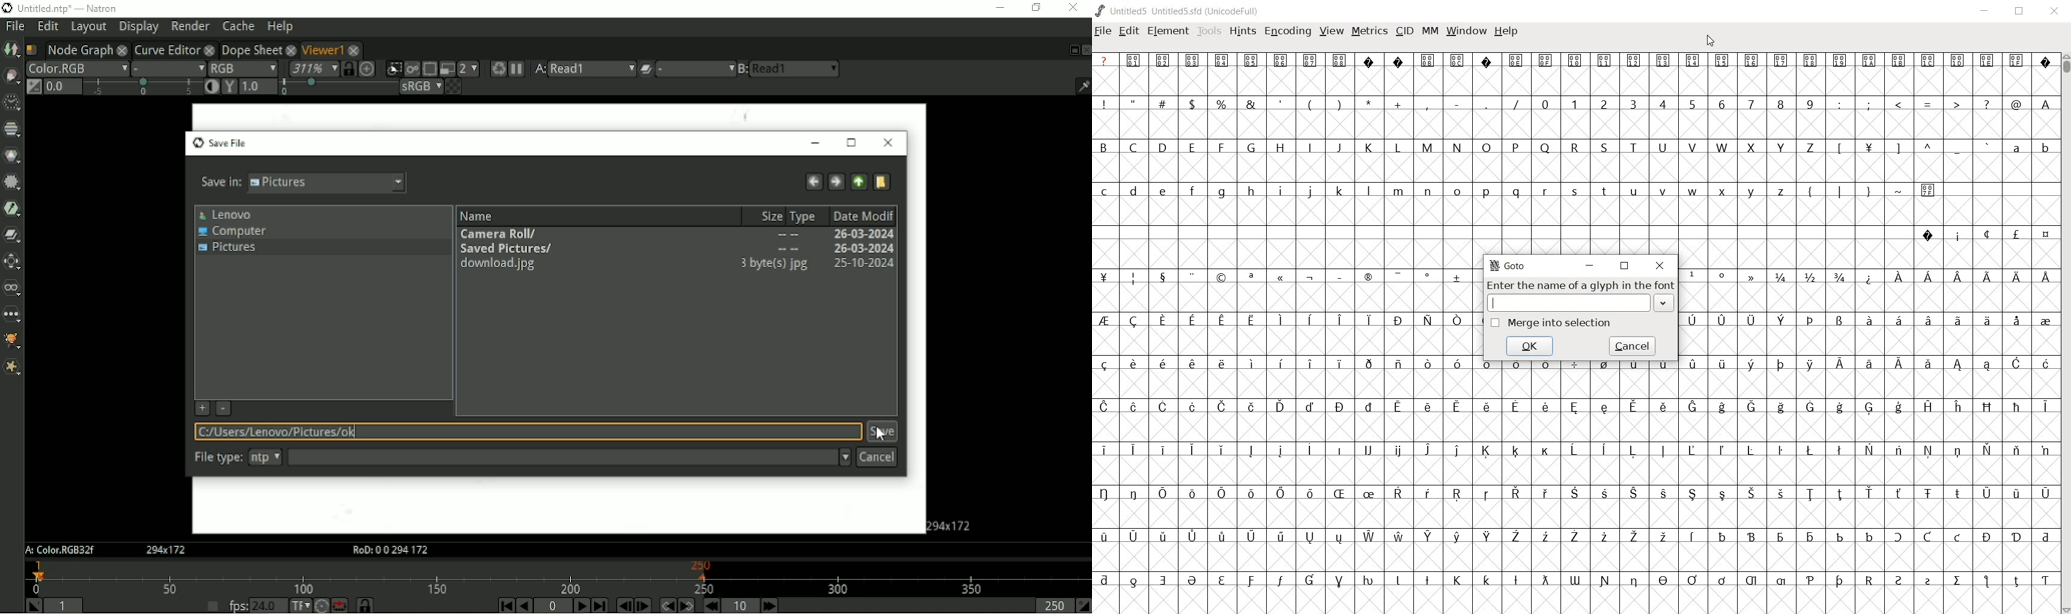 The width and height of the screenshot is (2072, 616). Describe the element at coordinates (1988, 366) in the screenshot. I see `Symbol` at that location.